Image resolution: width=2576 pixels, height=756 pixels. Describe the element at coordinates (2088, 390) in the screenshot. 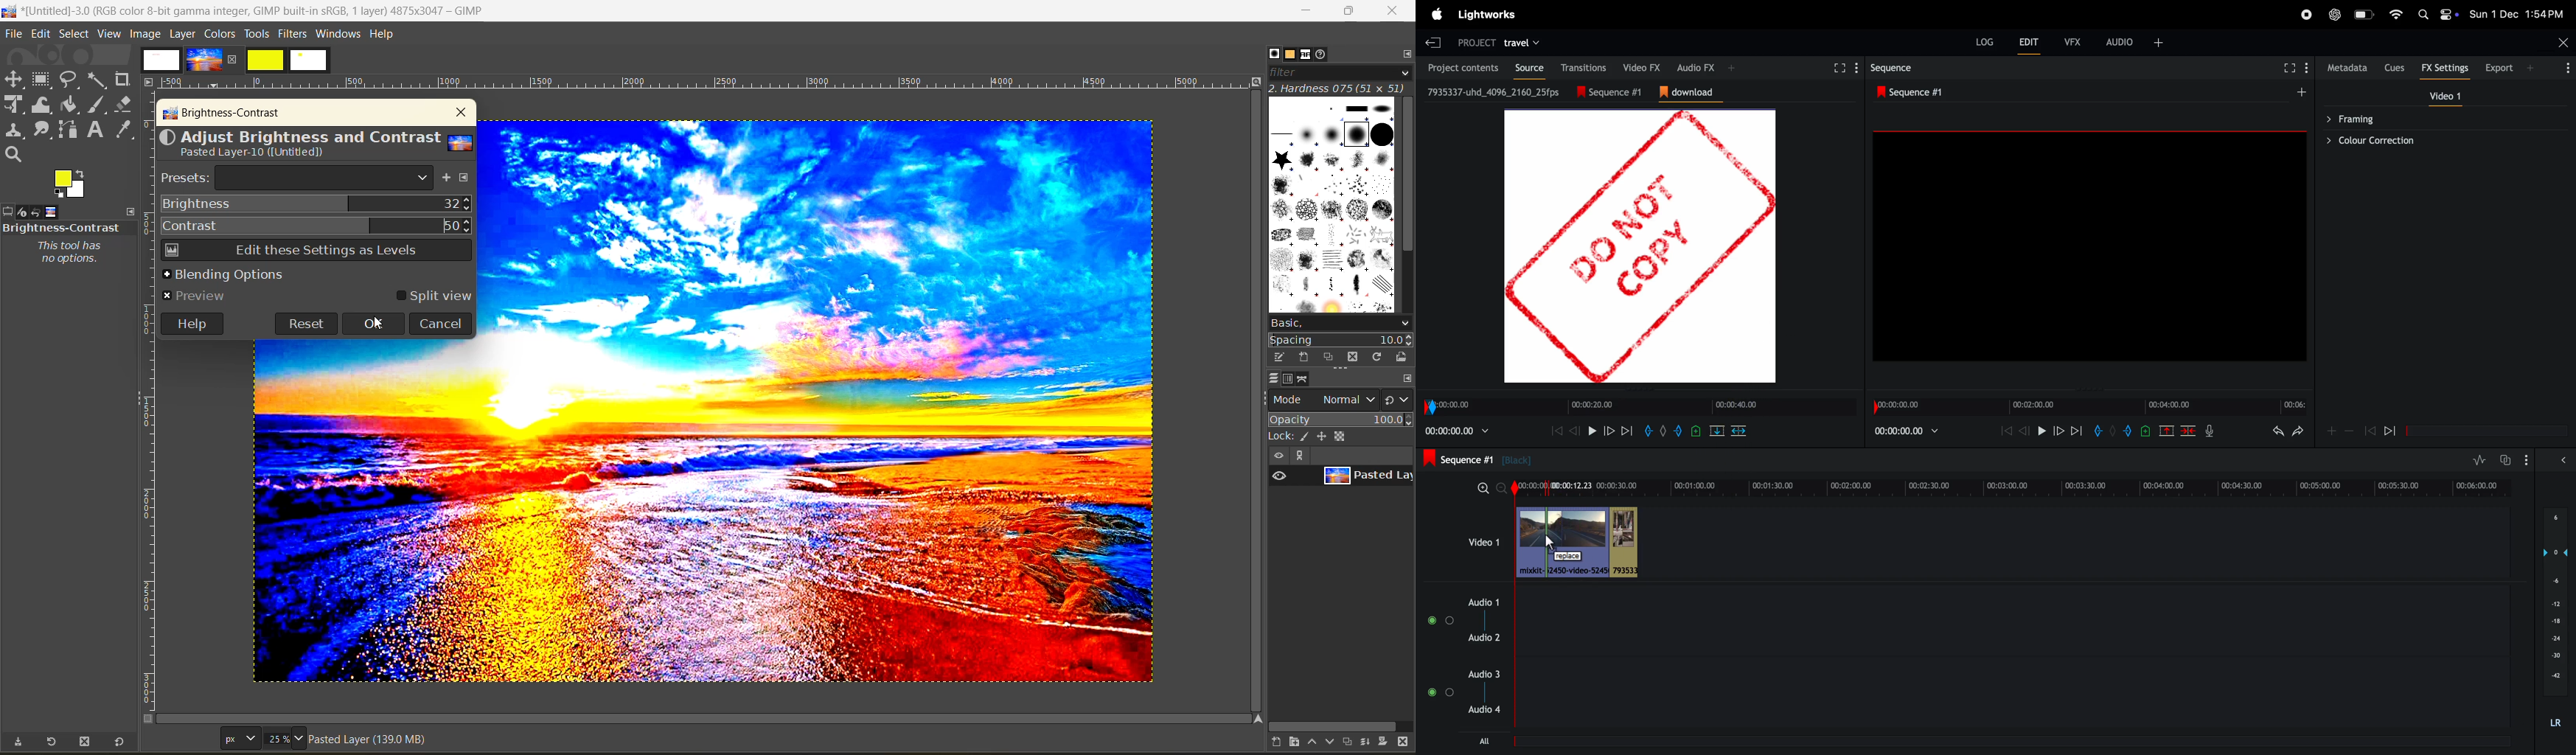

I see `Drag to change dimension` at that location.